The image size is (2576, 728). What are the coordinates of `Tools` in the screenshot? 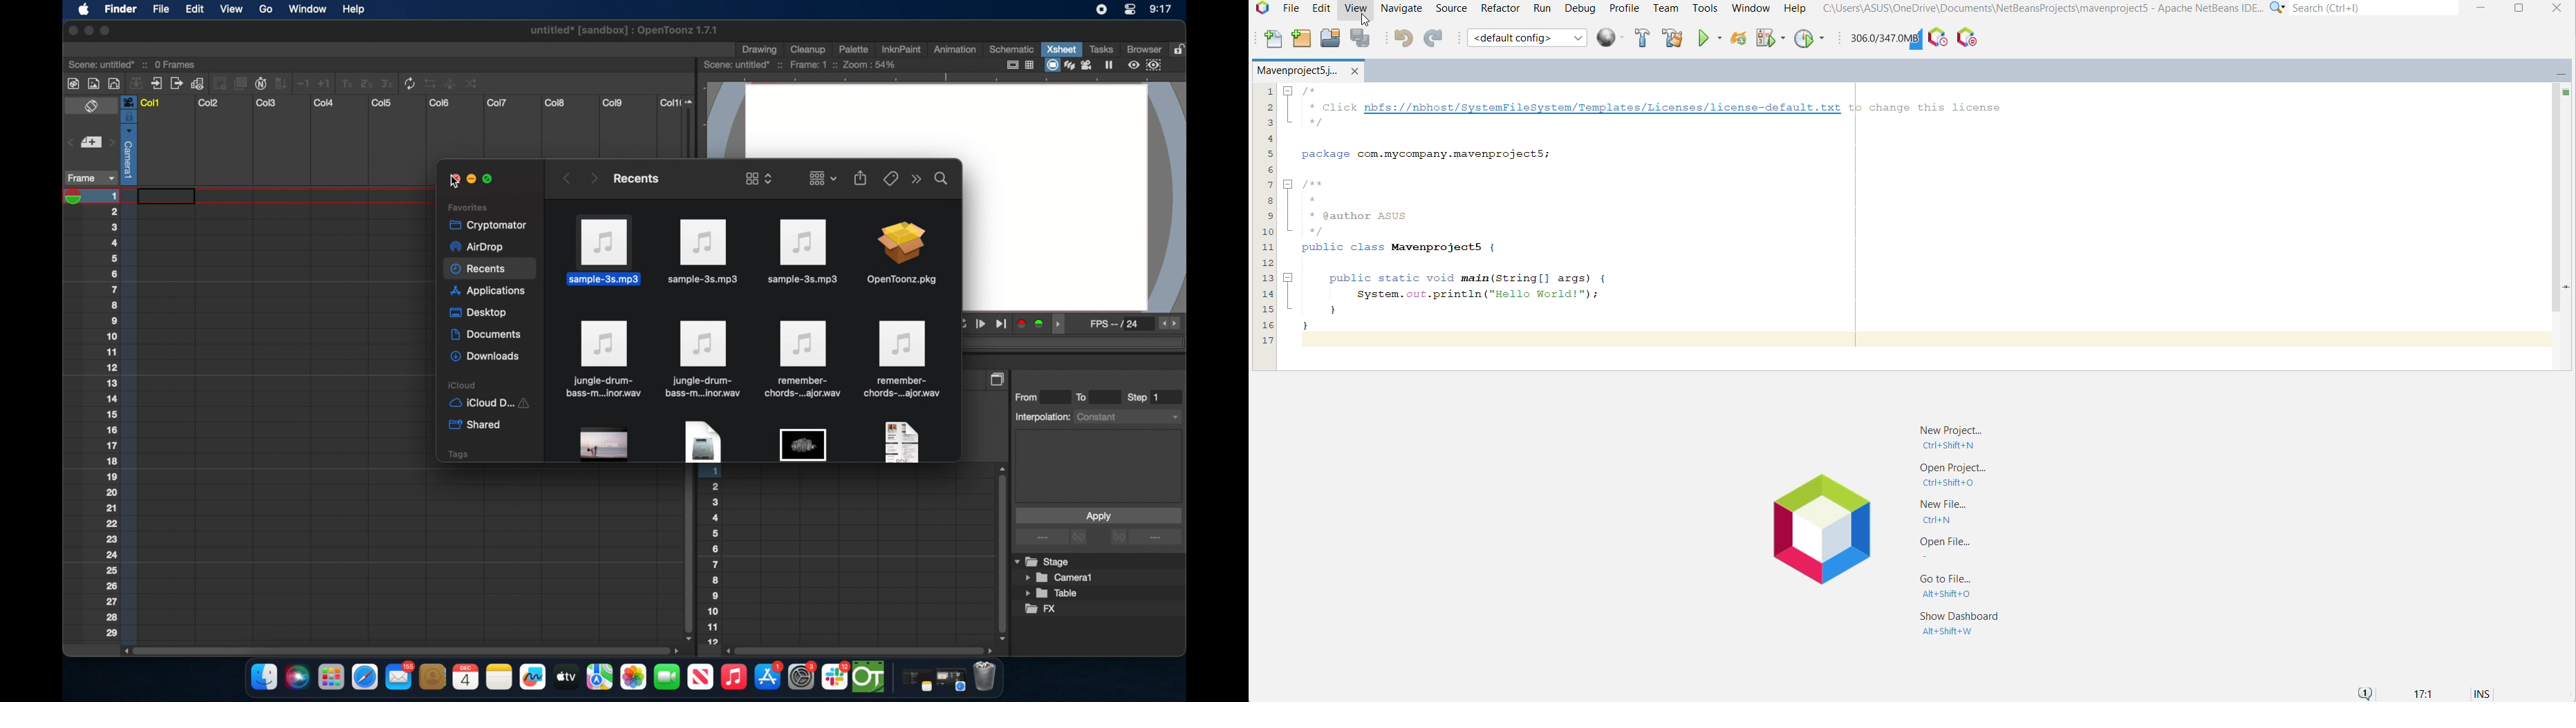 It's located at (1705, 8).